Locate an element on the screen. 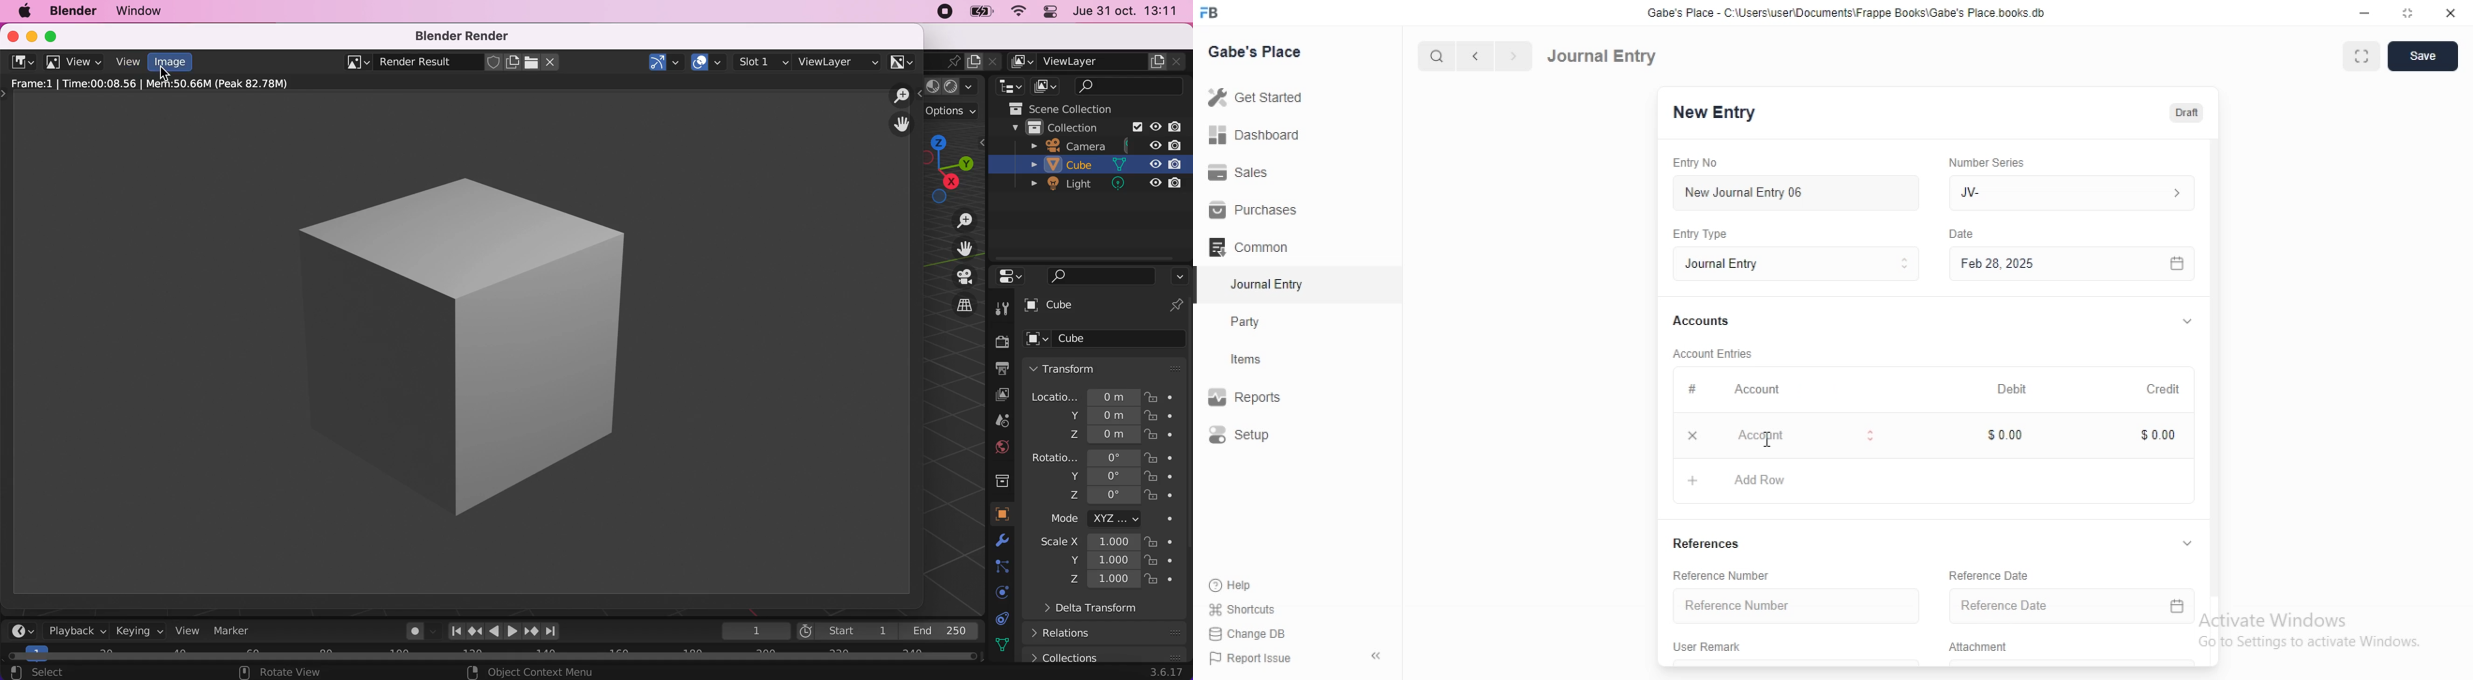 The image size is (2492, 700). view layer is located at coordinates (838, 60).